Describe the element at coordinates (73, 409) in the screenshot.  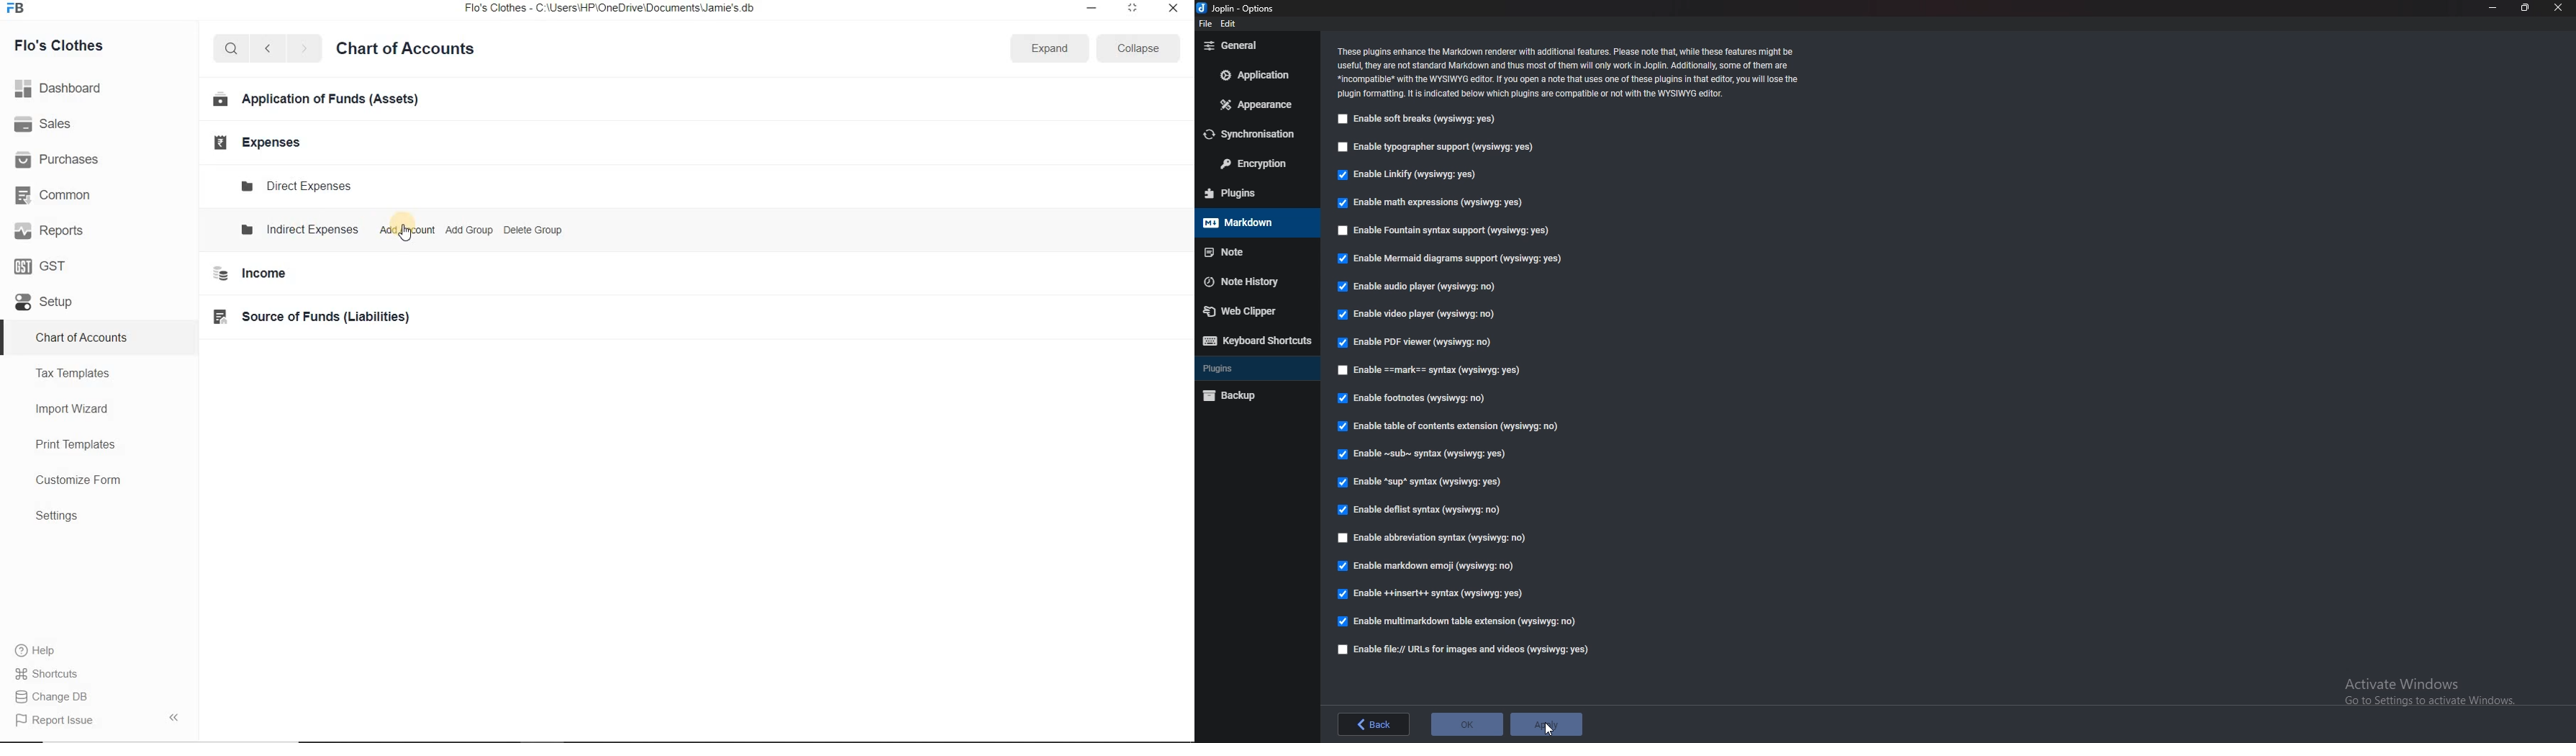
I see `Import Wizard` at that location.